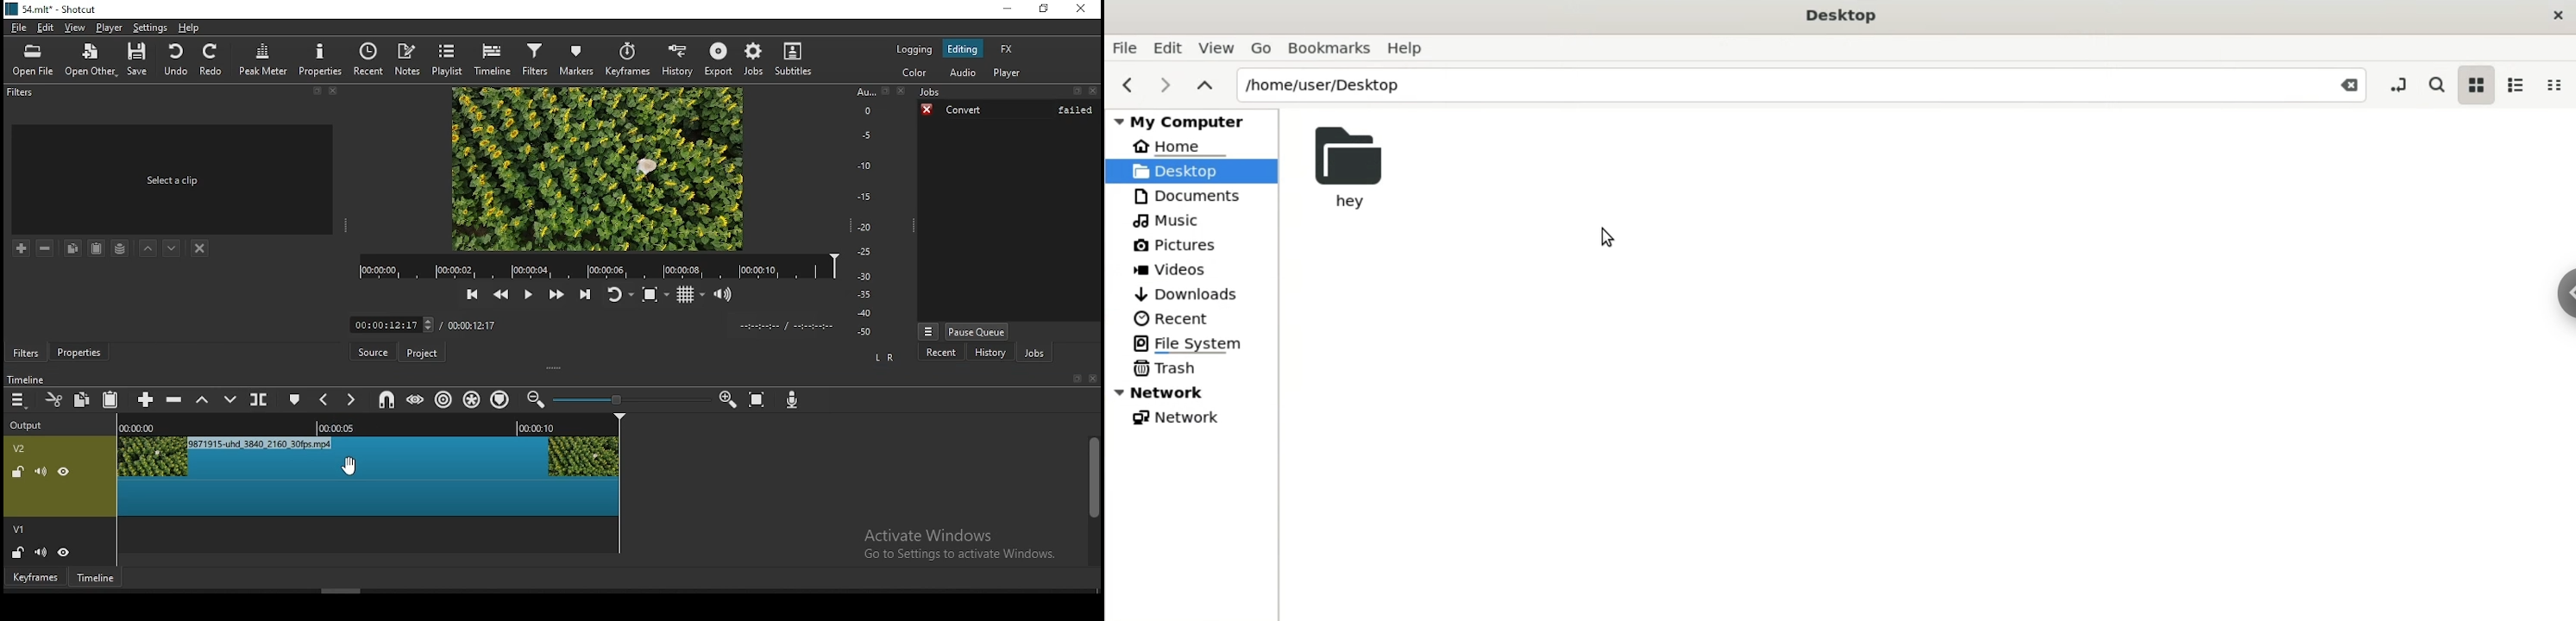 The width and height of the screenshot is (2576, 644). Describe the element at coordinates (690, 296) in the screenshot. I see `toggle grid display on the player` at that location.